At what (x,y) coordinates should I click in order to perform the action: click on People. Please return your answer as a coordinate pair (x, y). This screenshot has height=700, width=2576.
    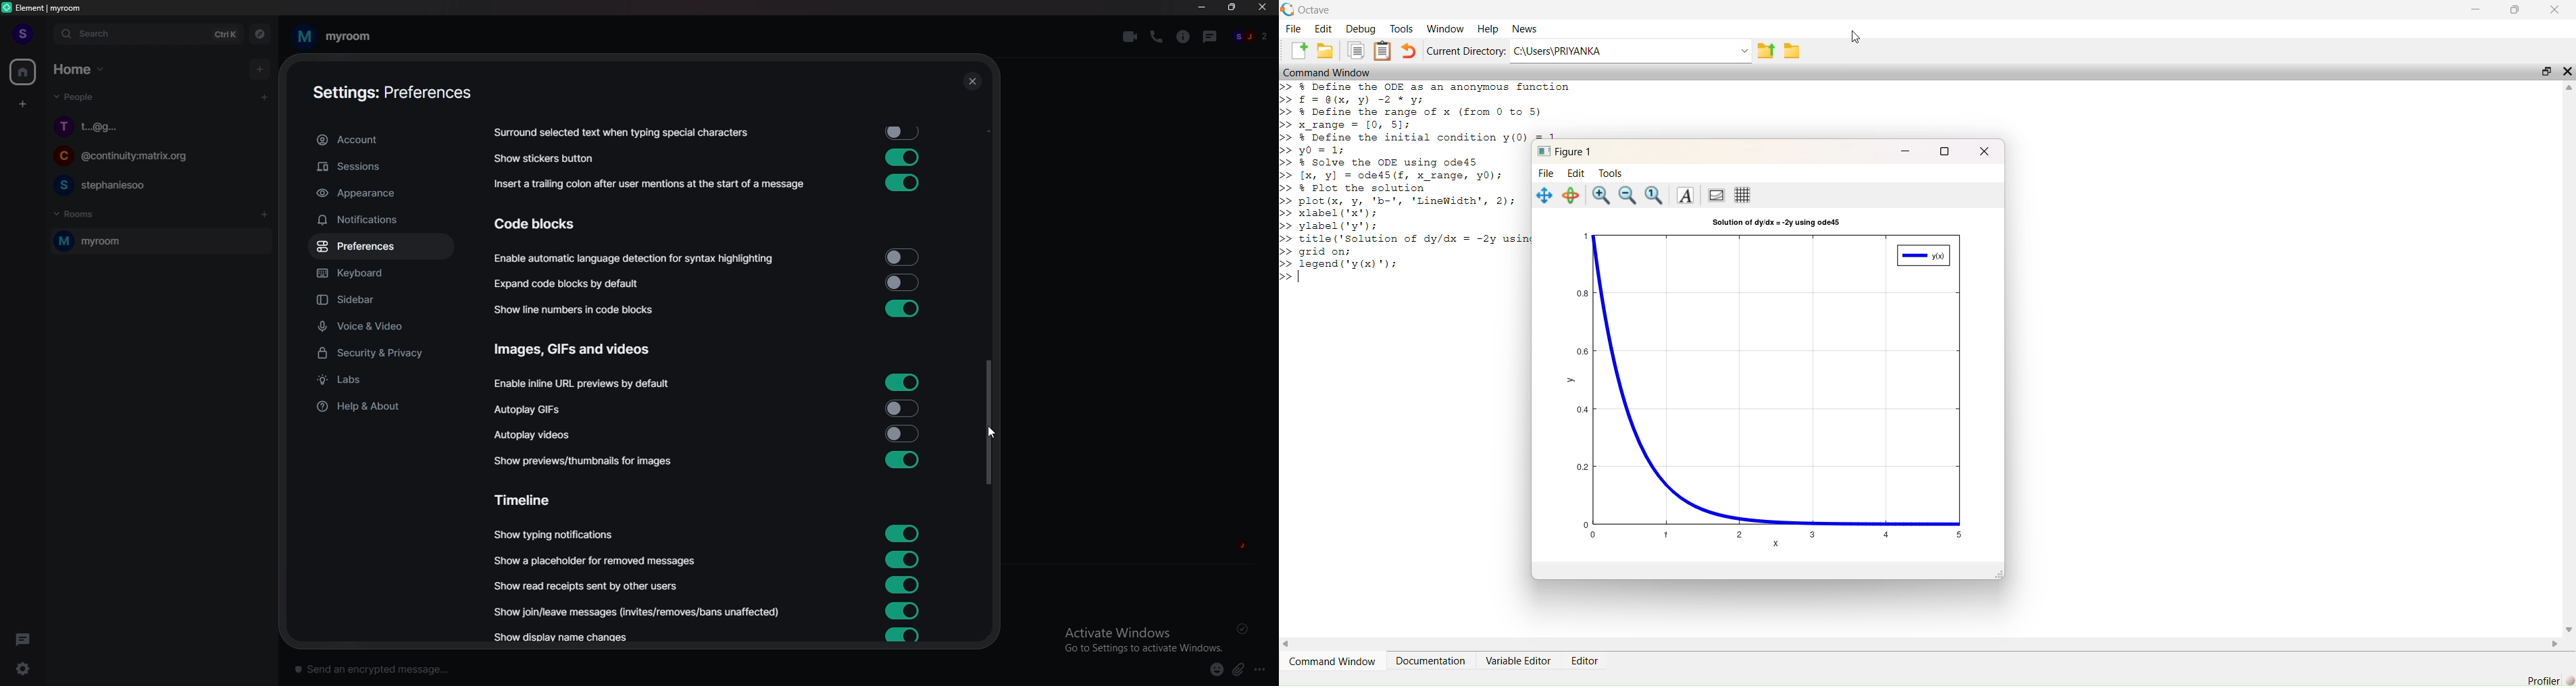
    Looking at the image, I should click on (71, 99).